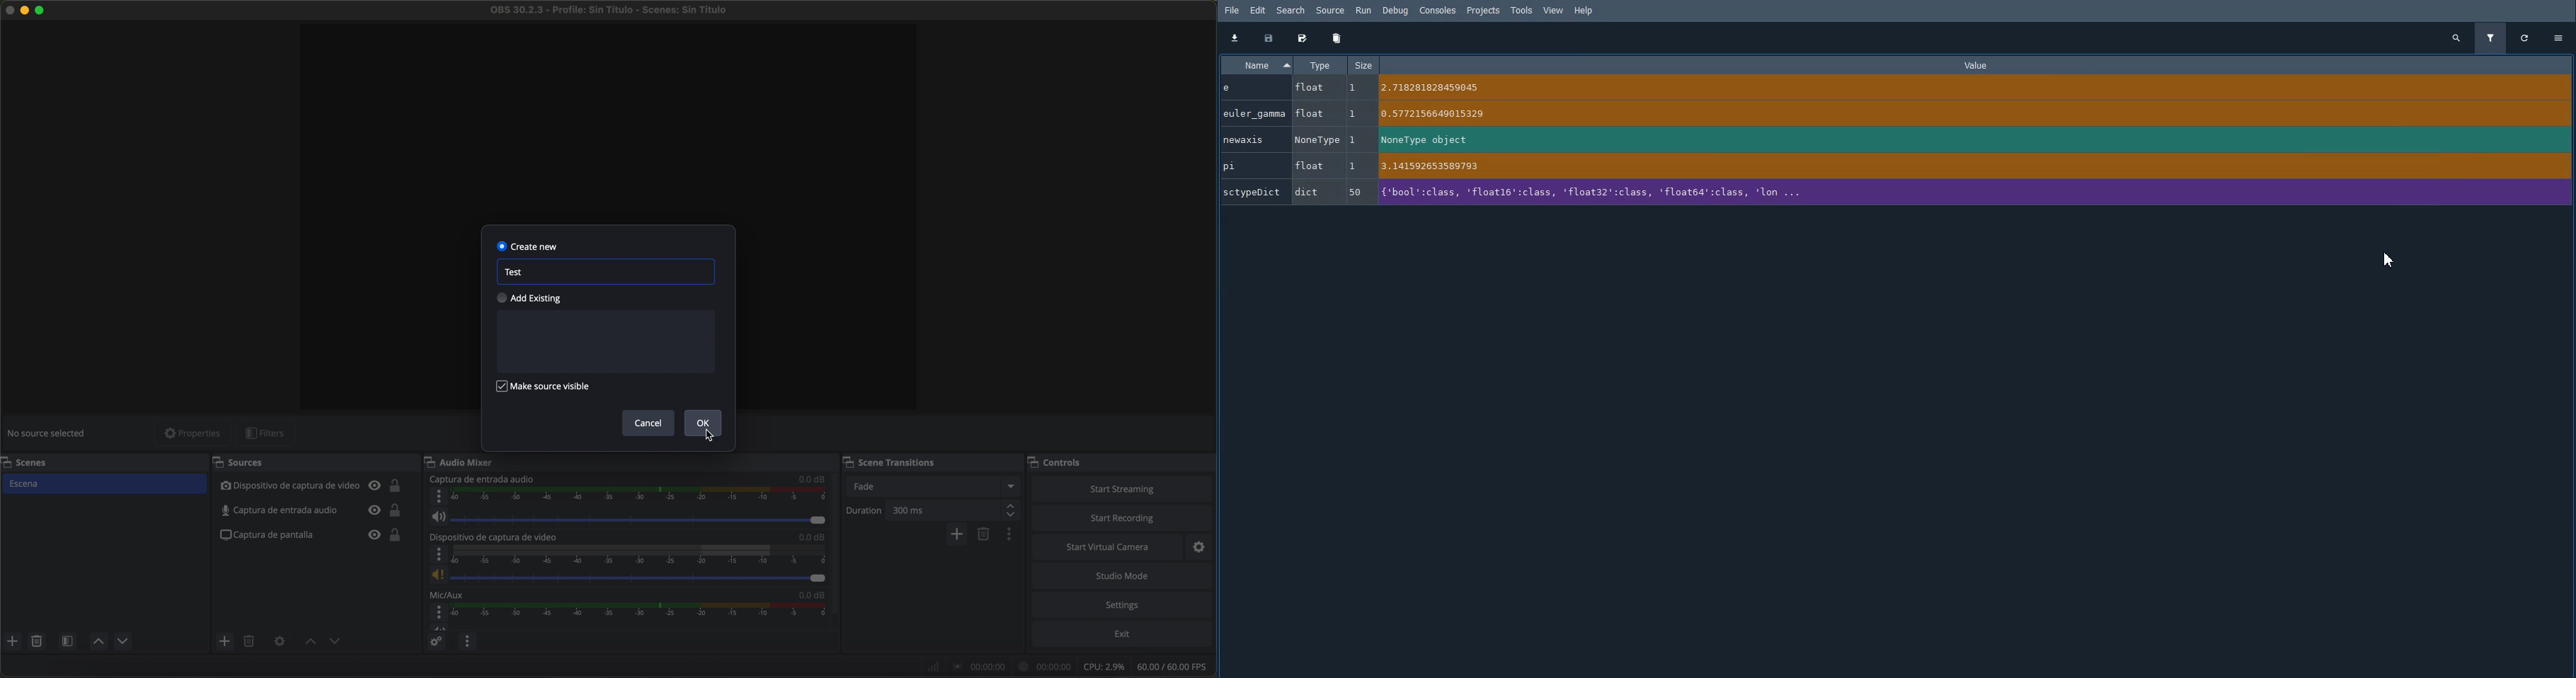  Describe the element at coordinates (439, 496) in the screenshot. I see `more options` at that location.